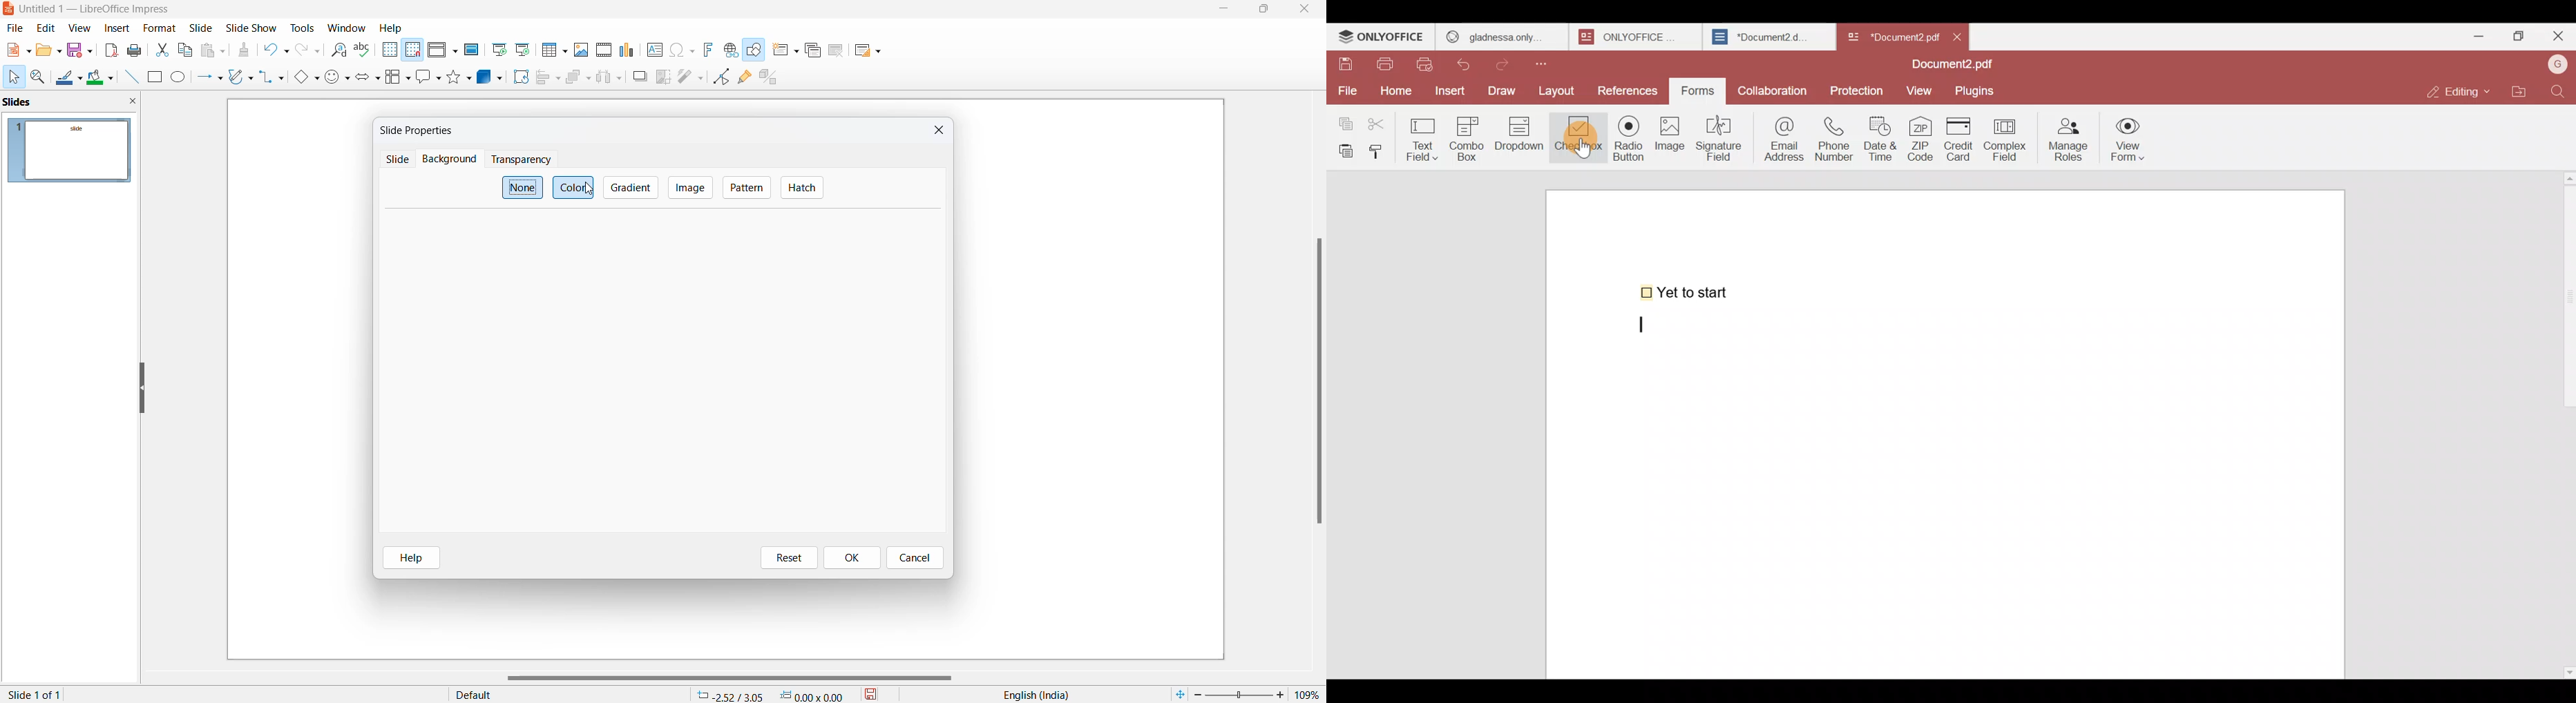 The image size is (2576, 728). What do you see at coordinates (1345, 64) in the screenshot?
I see `Save` at bounding box center [1345, 64].